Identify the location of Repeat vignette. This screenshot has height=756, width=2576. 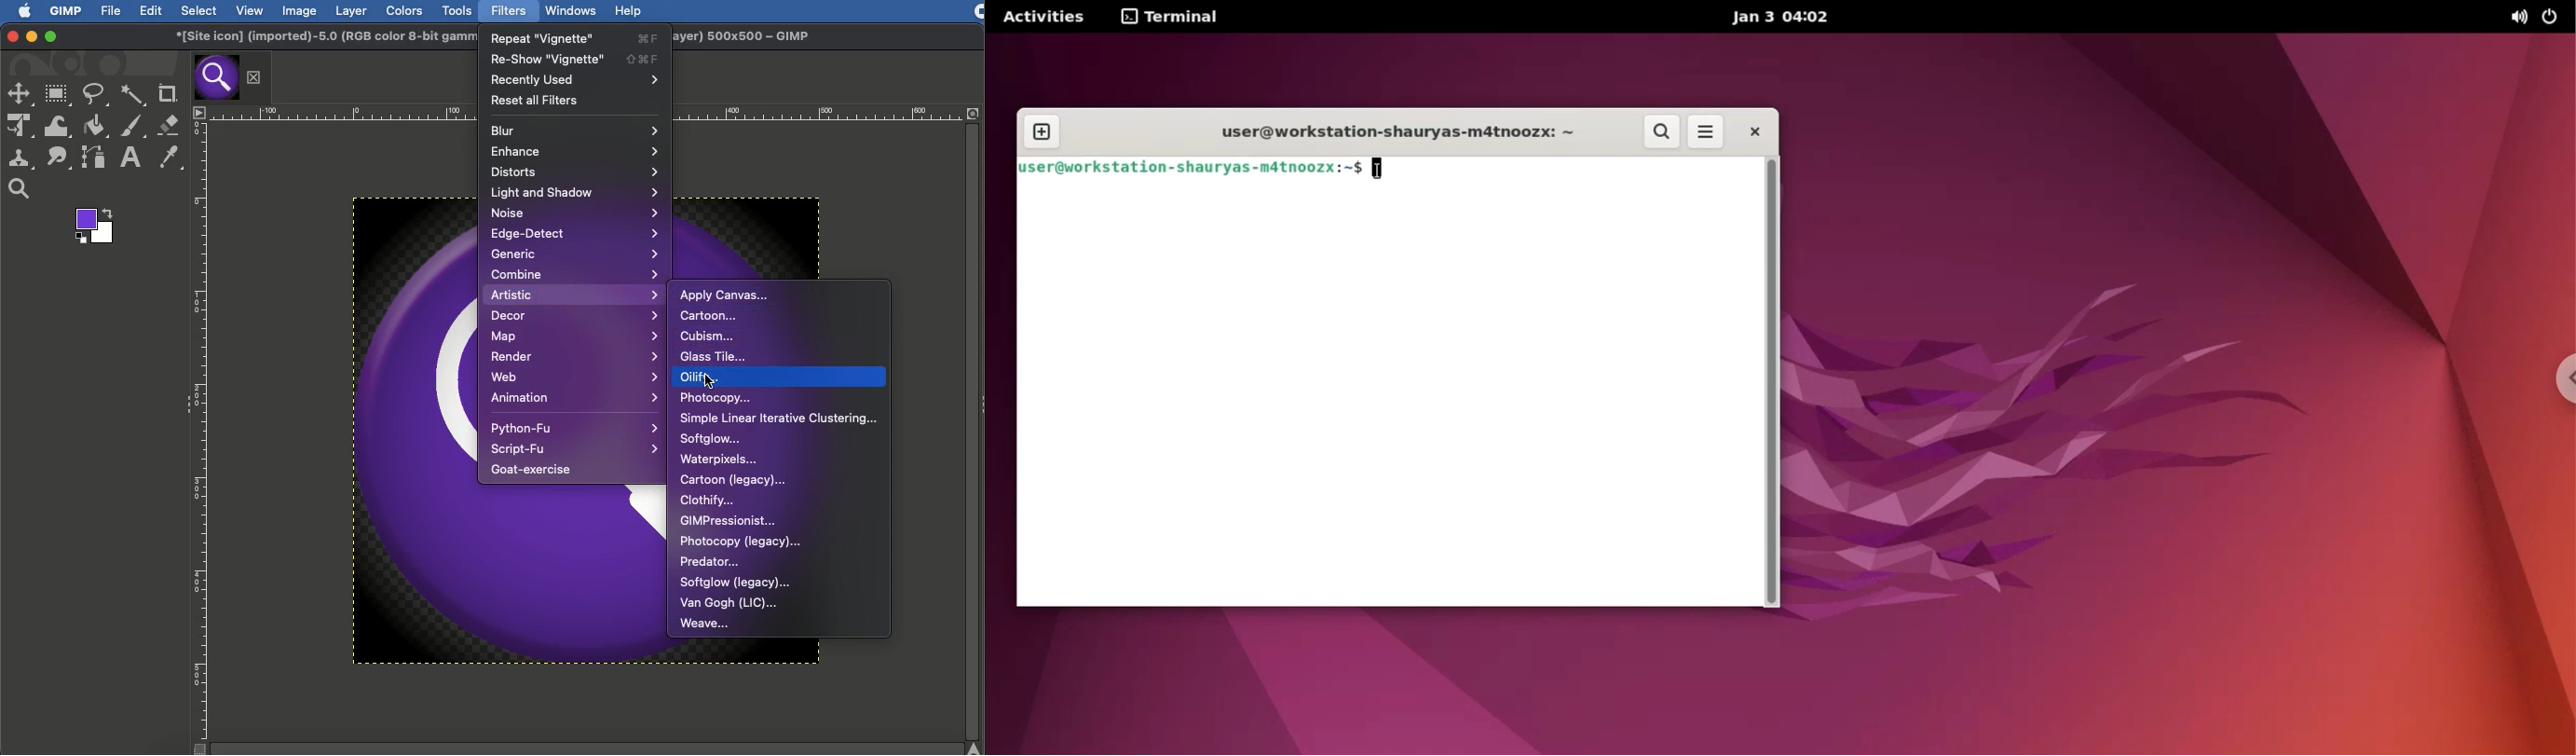
(577, 36).